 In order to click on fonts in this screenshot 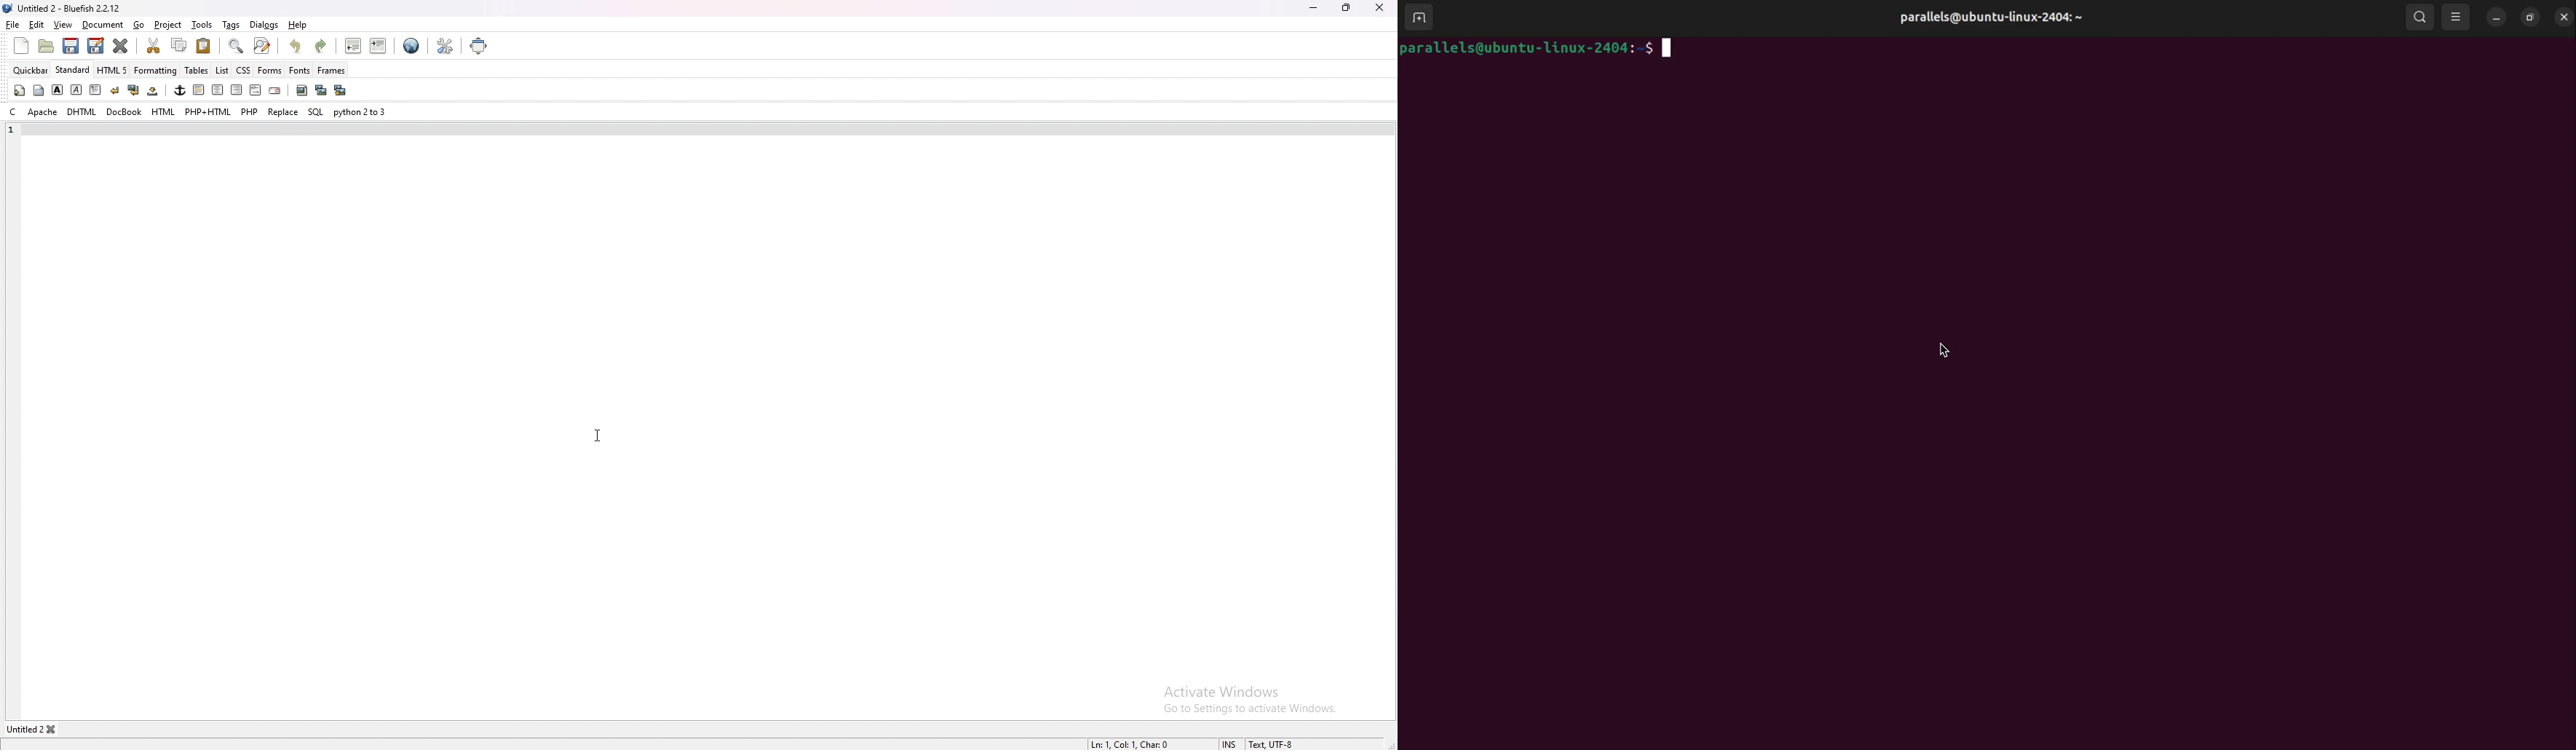, I will do `click(300, 71)`.